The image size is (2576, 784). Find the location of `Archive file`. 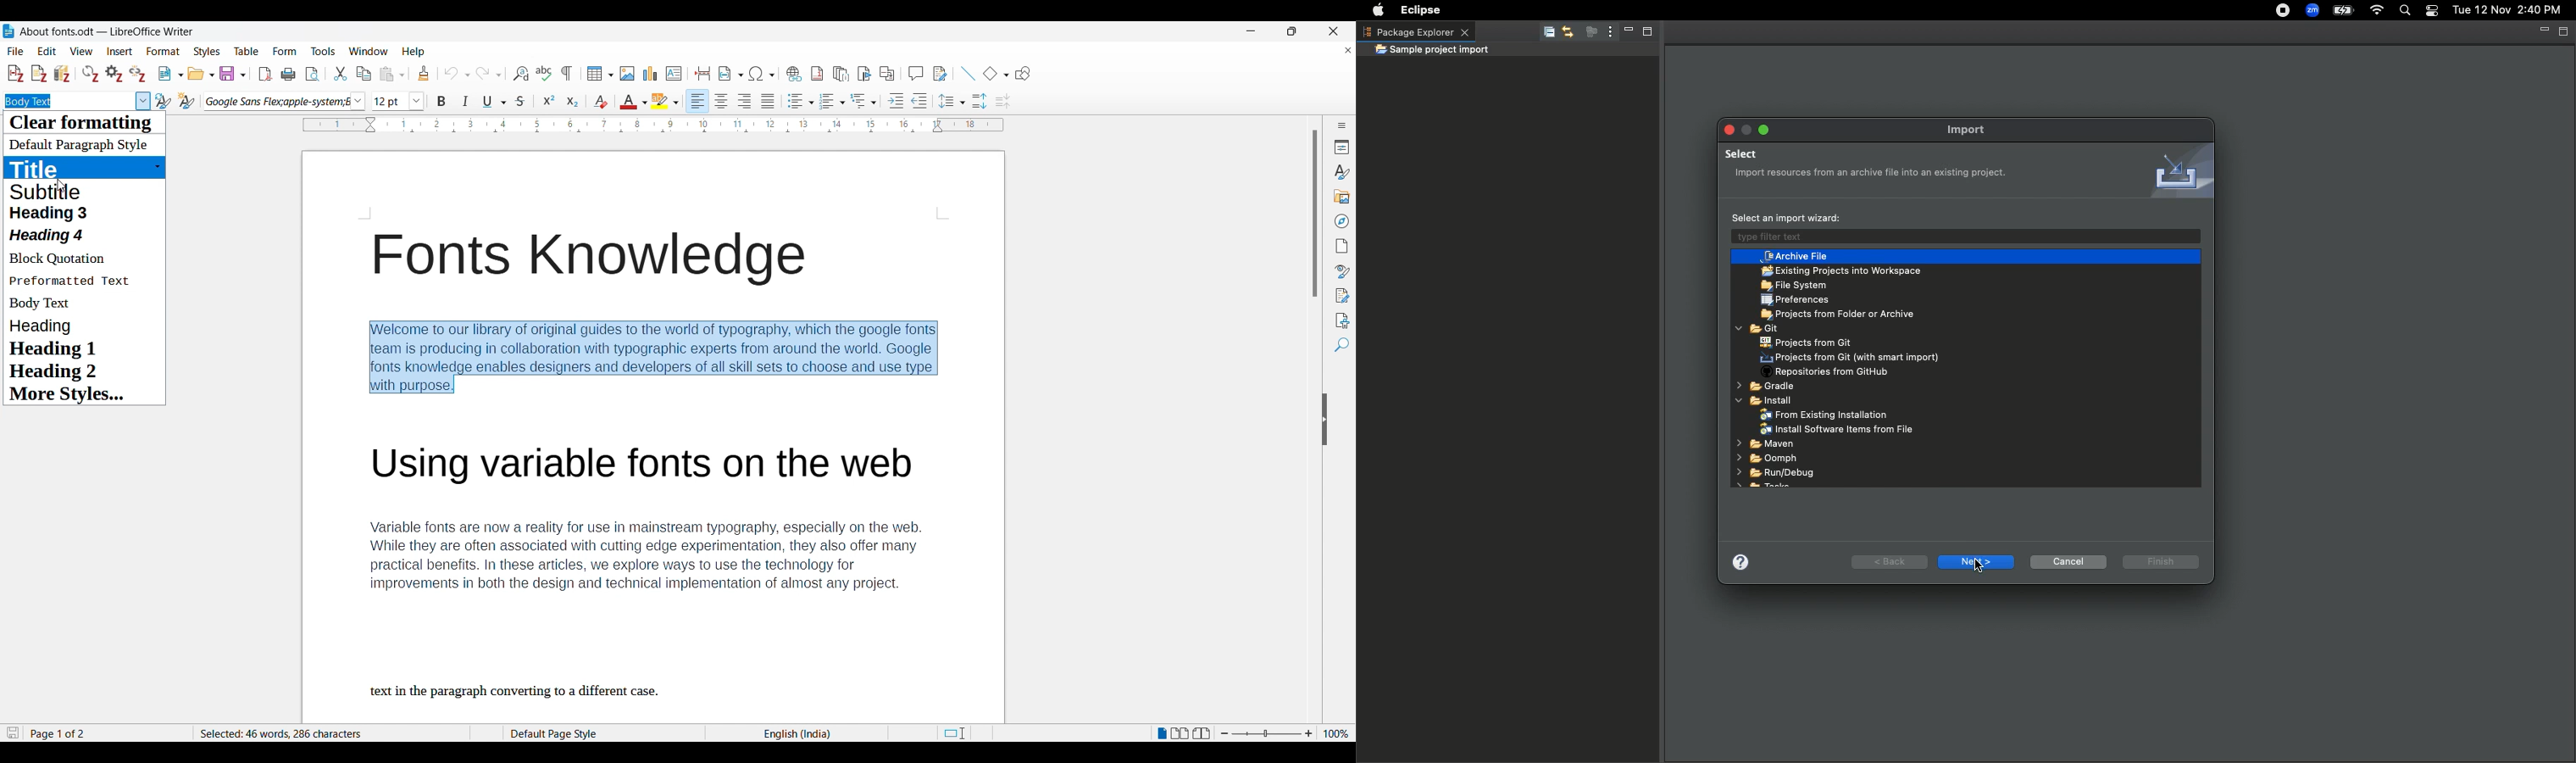

Archive file is located at coordinates (1796, 257).